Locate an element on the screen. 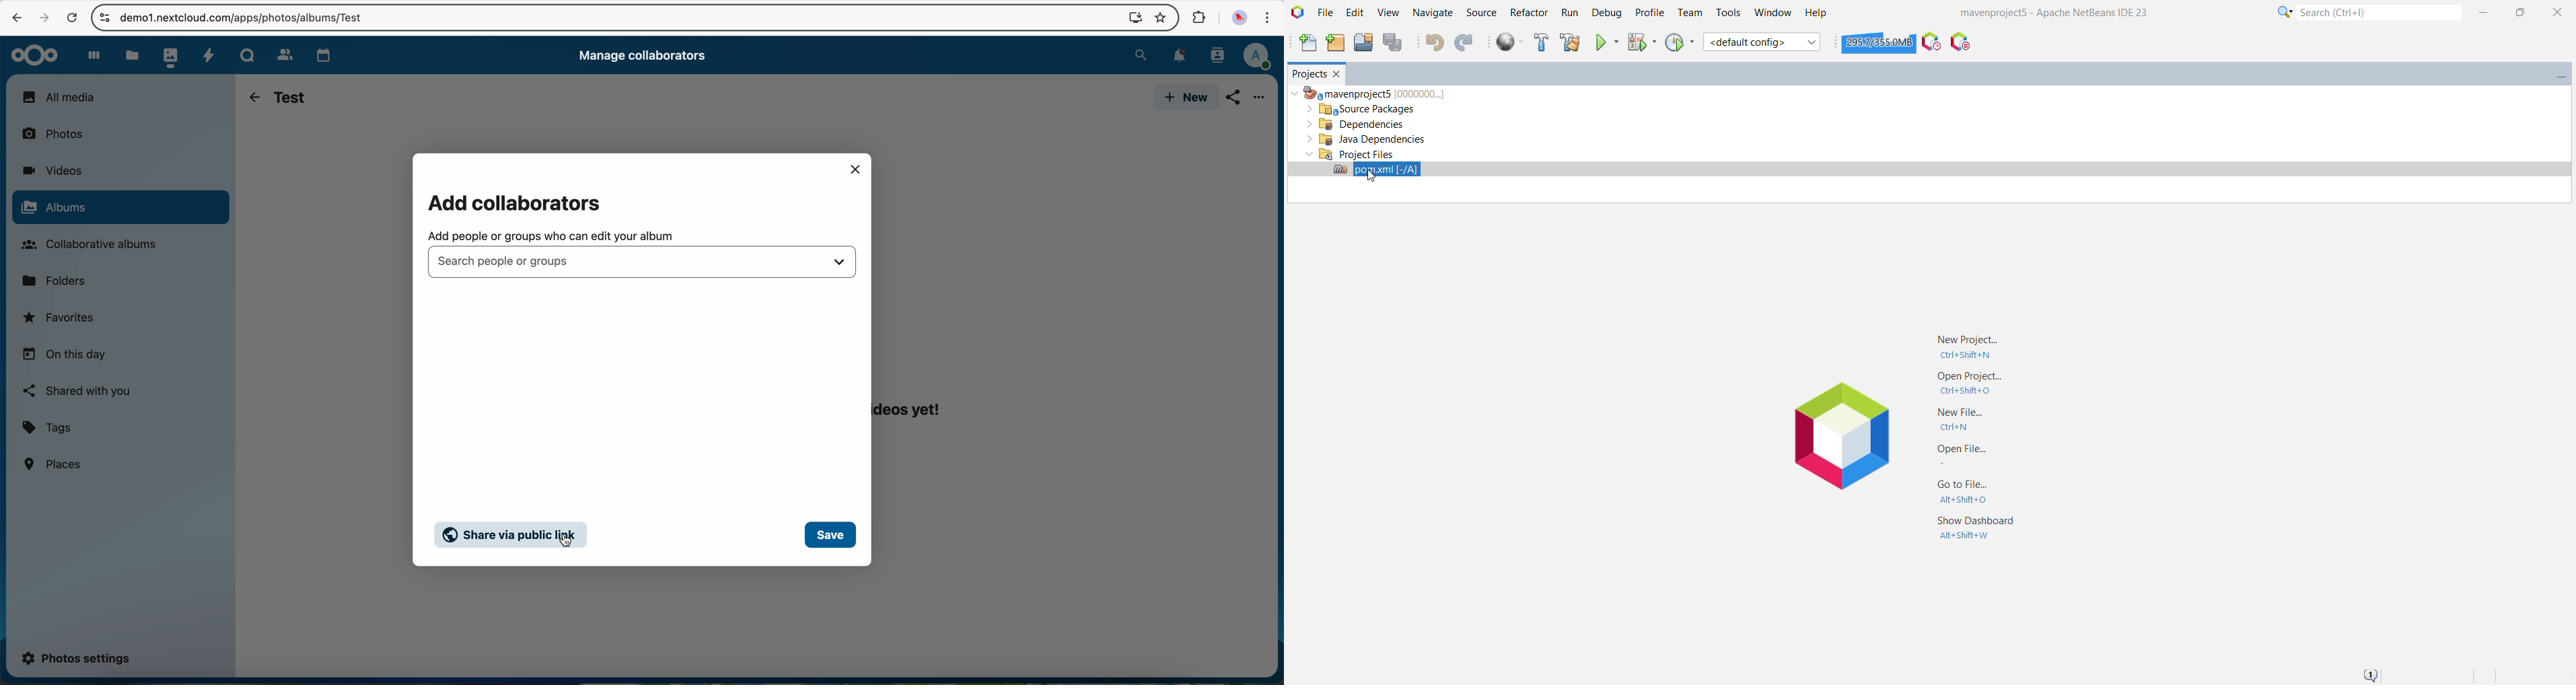  Source Packages is located at coordinates (1367, 110).